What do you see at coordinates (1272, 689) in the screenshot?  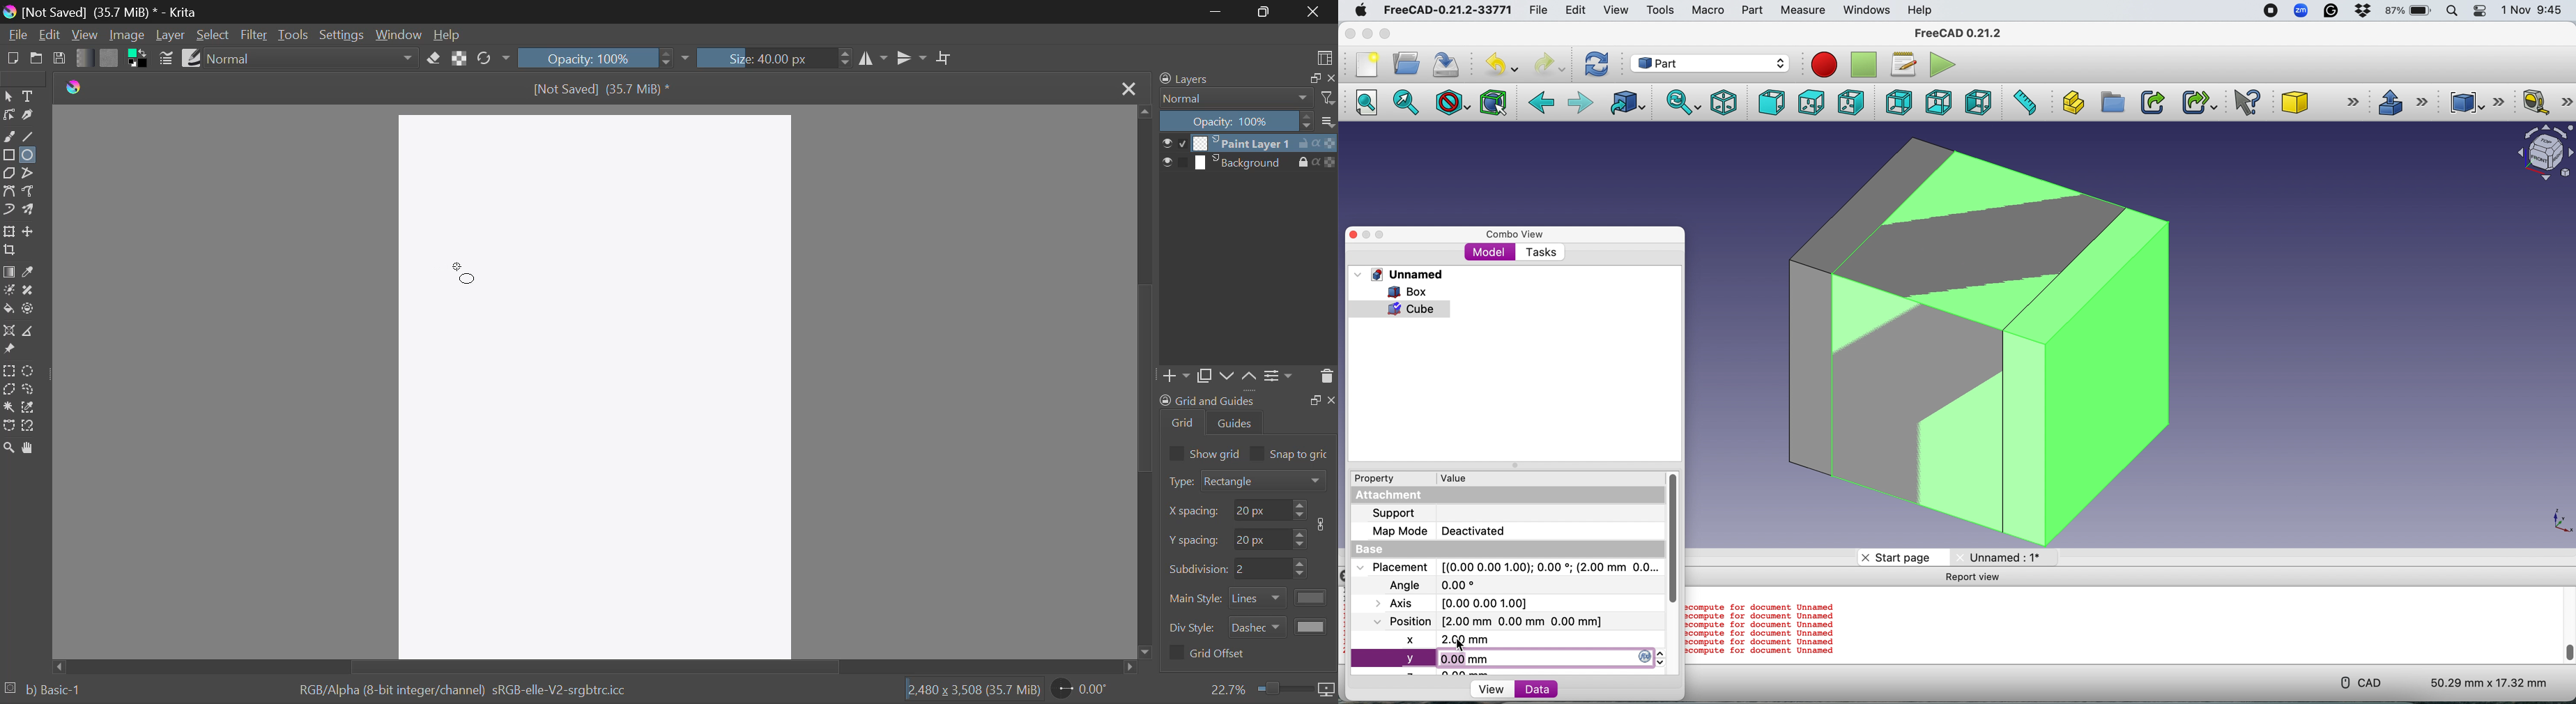 I see `Zoom` at bounding box center [1272, 689].